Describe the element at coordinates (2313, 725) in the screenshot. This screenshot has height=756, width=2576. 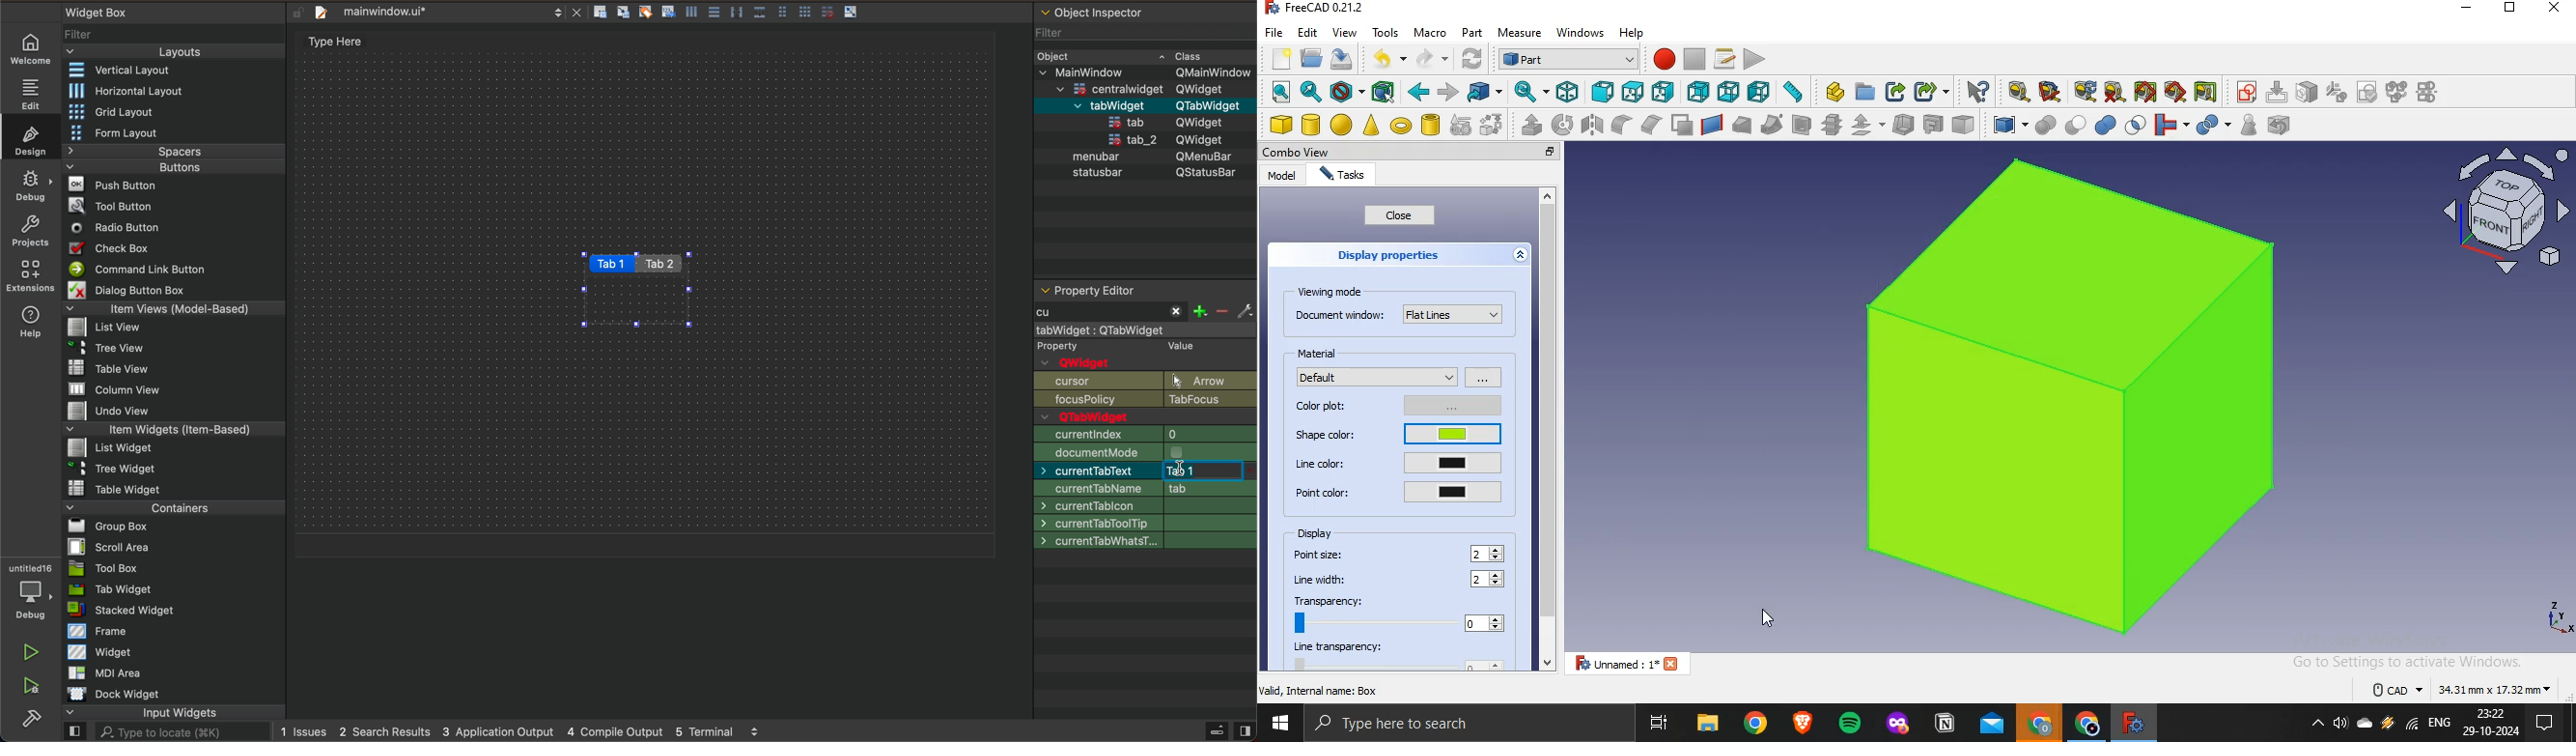
I see `show hidden icons` at that location.